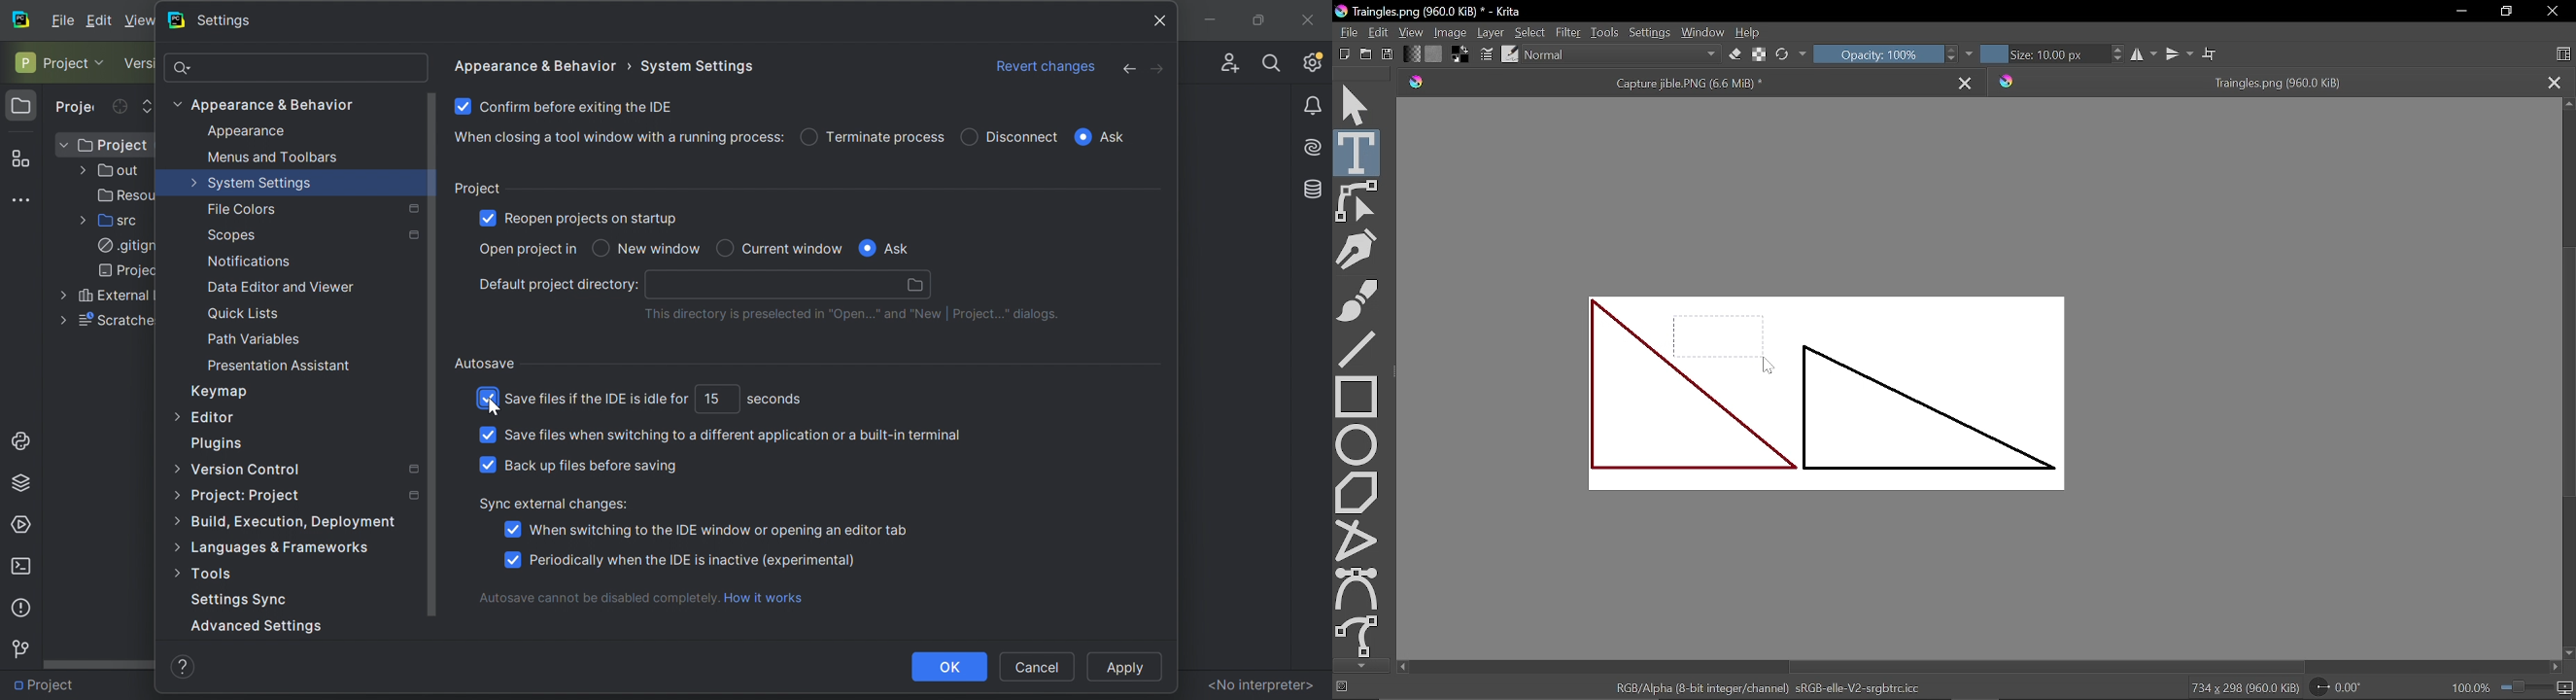 The width and height of the screenshot is (2576, 700). I want to click on More, so click(174, 415).